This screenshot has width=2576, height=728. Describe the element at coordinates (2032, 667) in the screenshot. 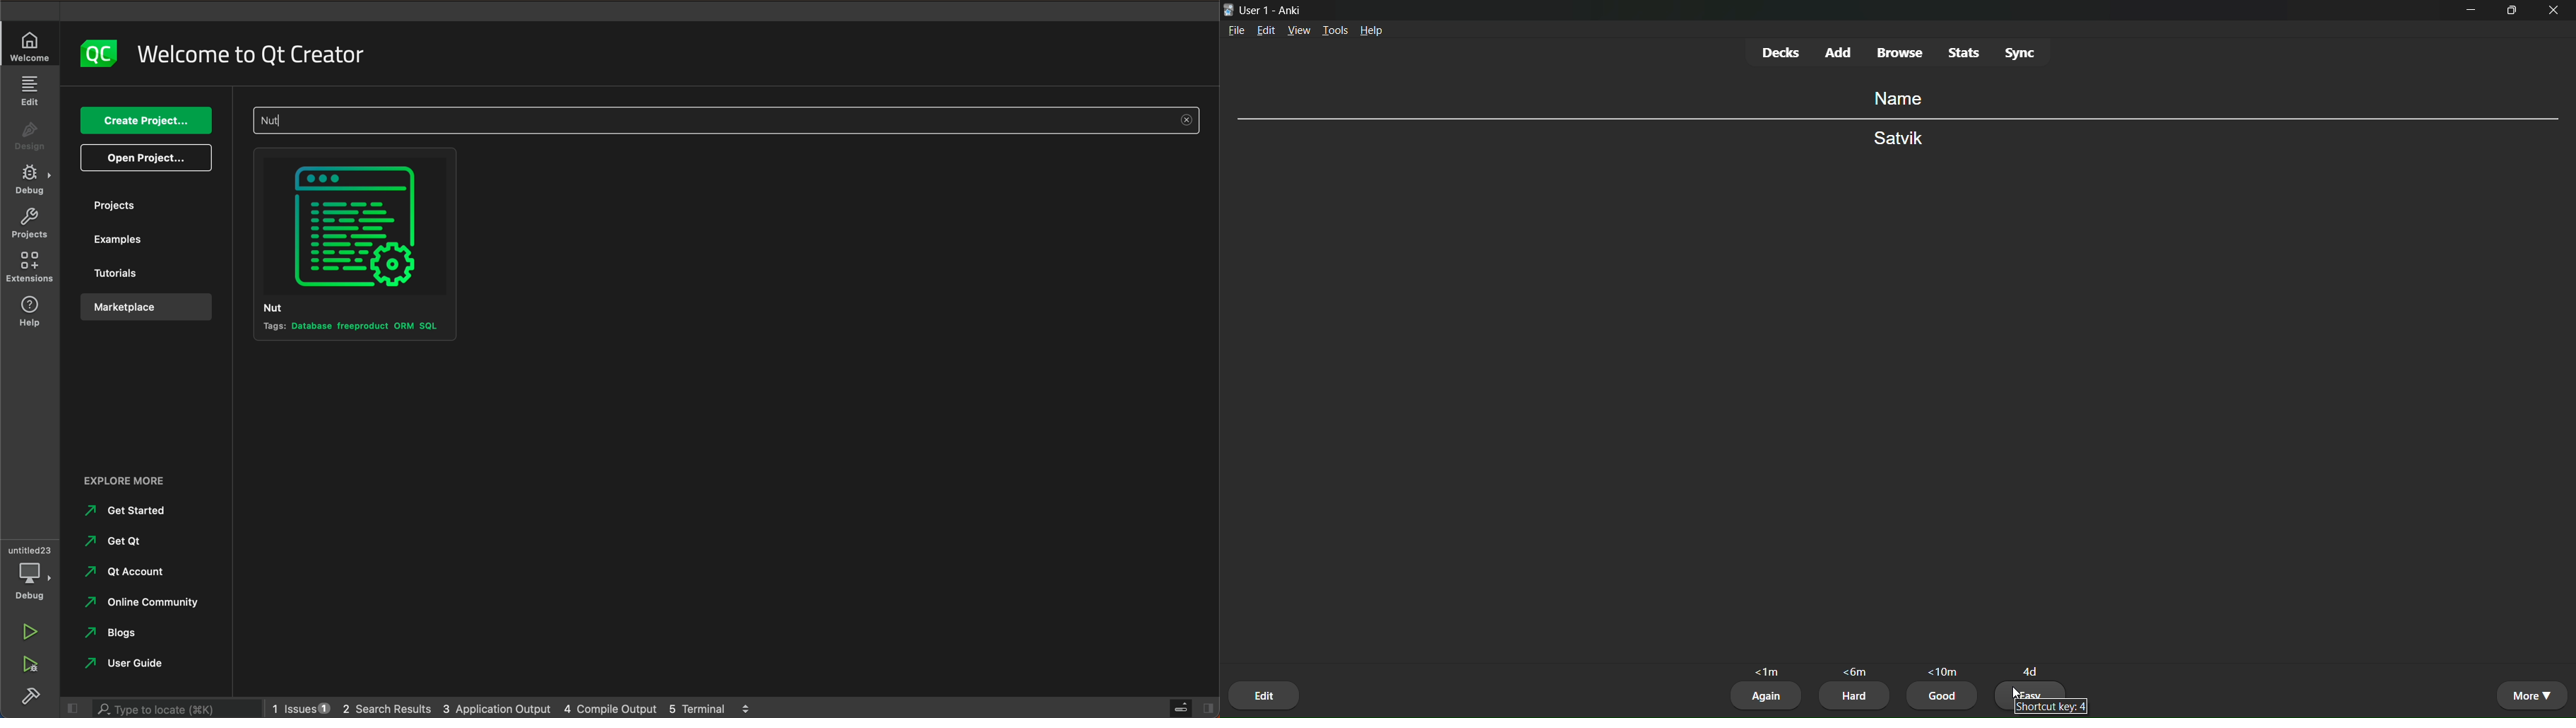

I see `4d` at that location.